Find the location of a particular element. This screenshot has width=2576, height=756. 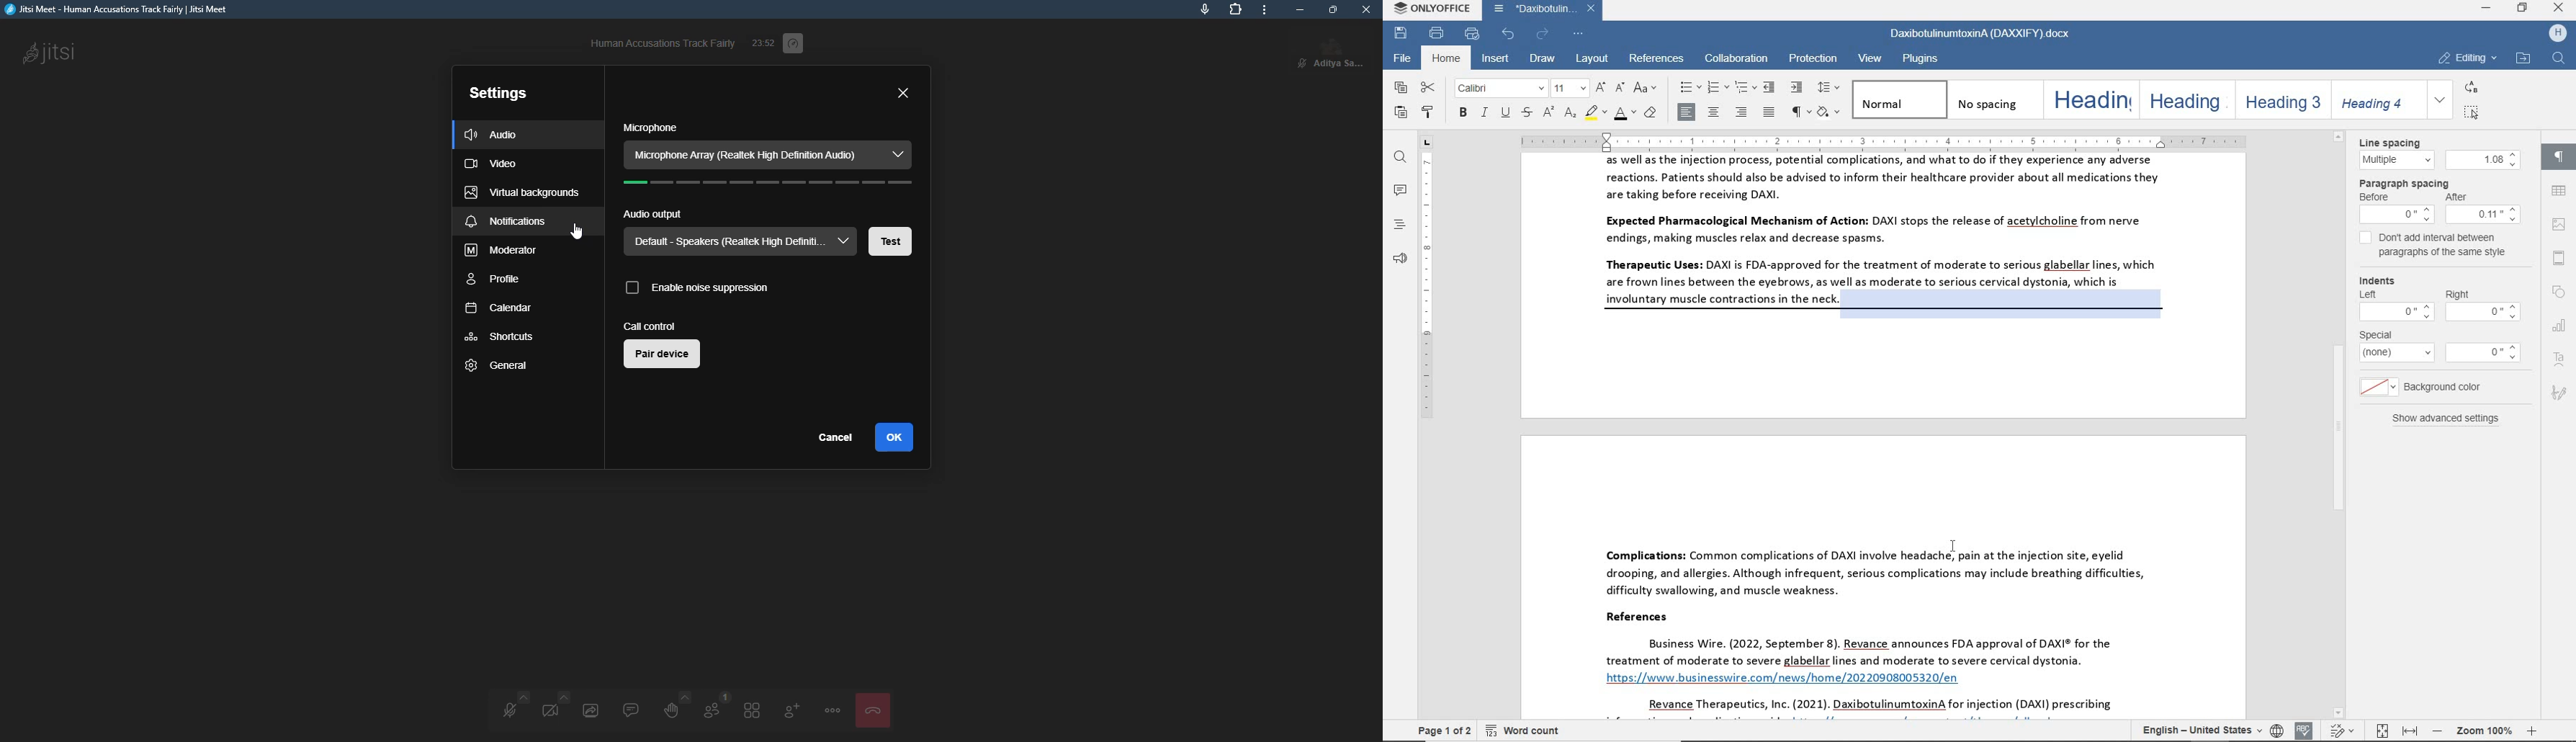

underline is located at coordinates (1505, 114).